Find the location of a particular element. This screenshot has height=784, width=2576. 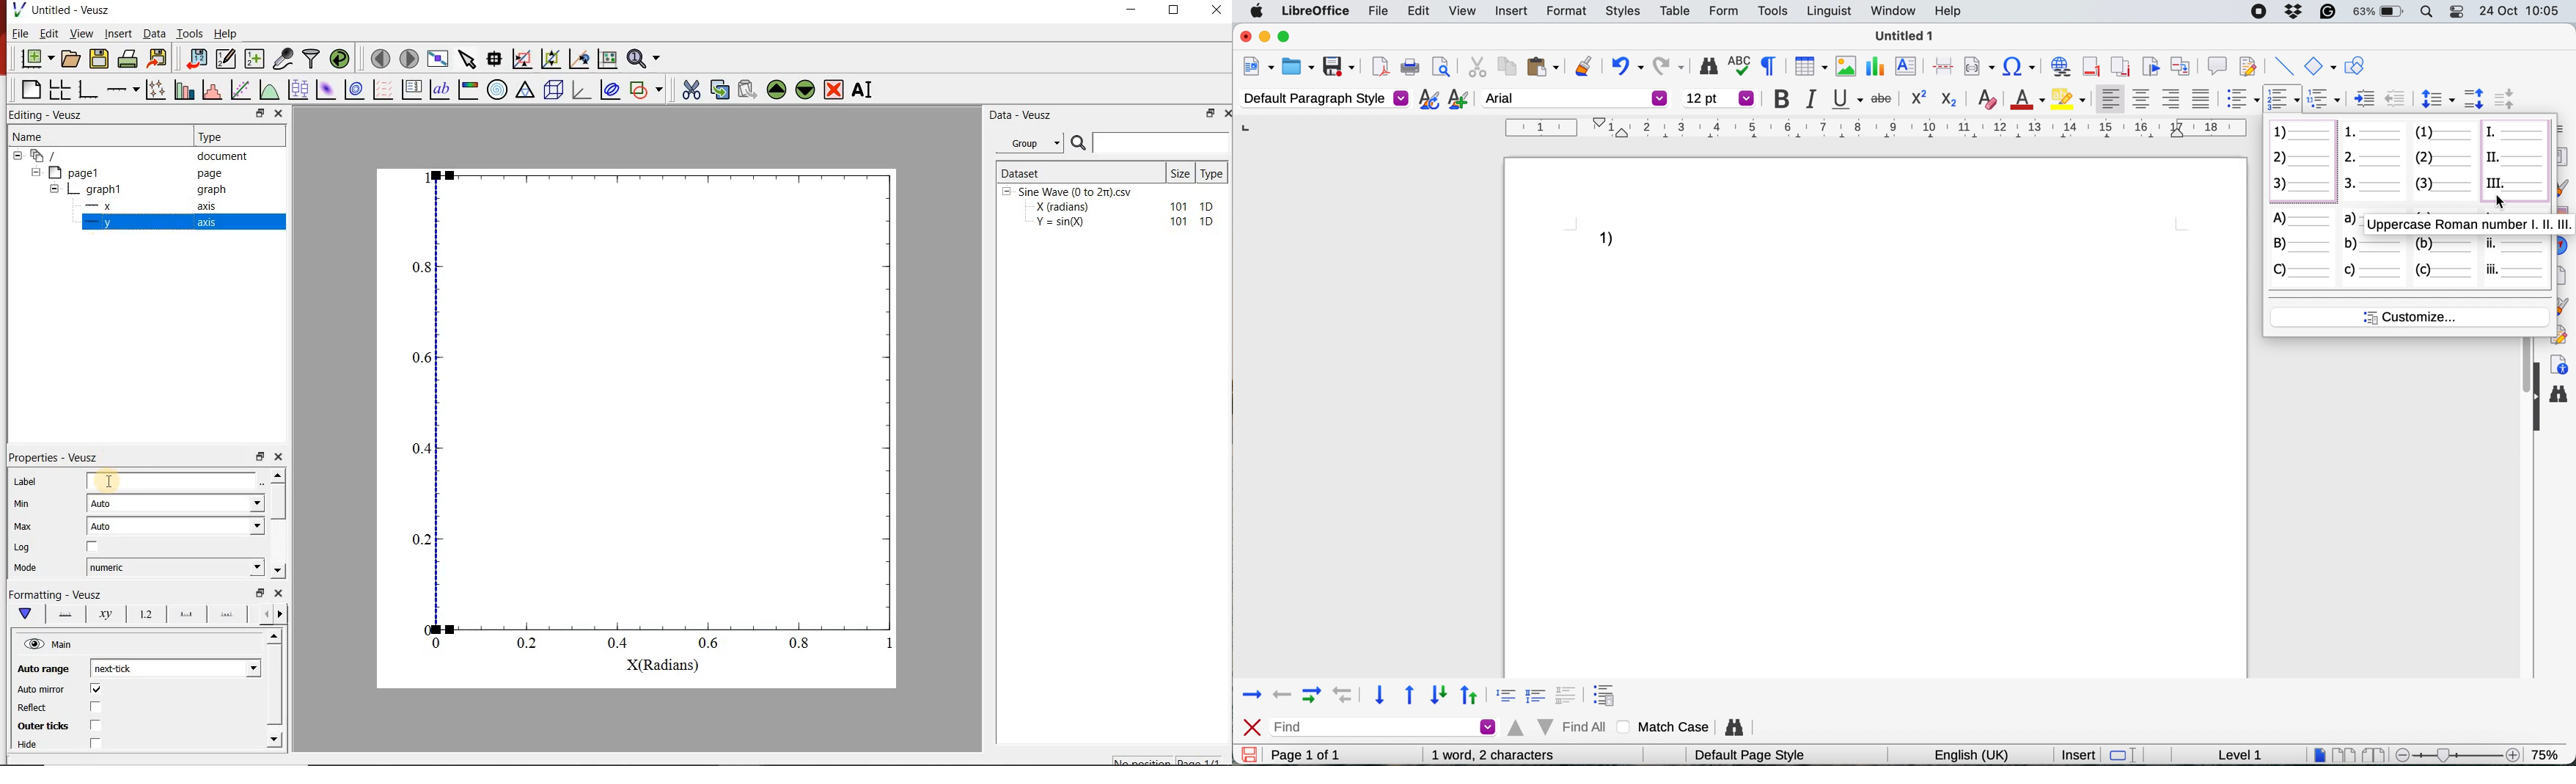

format 1 is located at coordinates (1503, 693).